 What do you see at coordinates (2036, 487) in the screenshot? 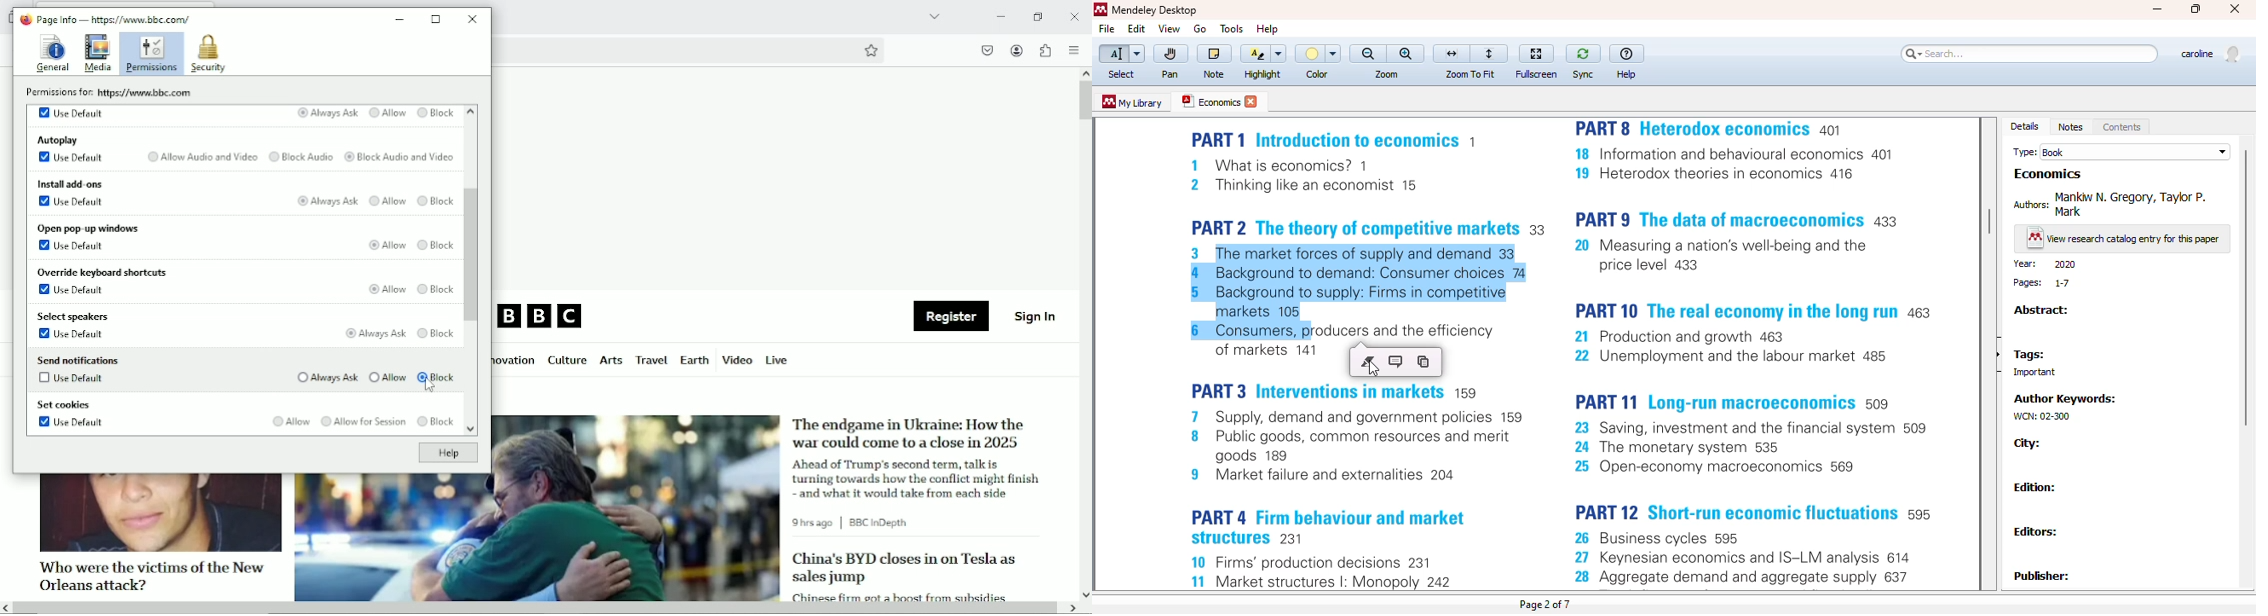
I see `edition` at bounding box center [2036, 487].